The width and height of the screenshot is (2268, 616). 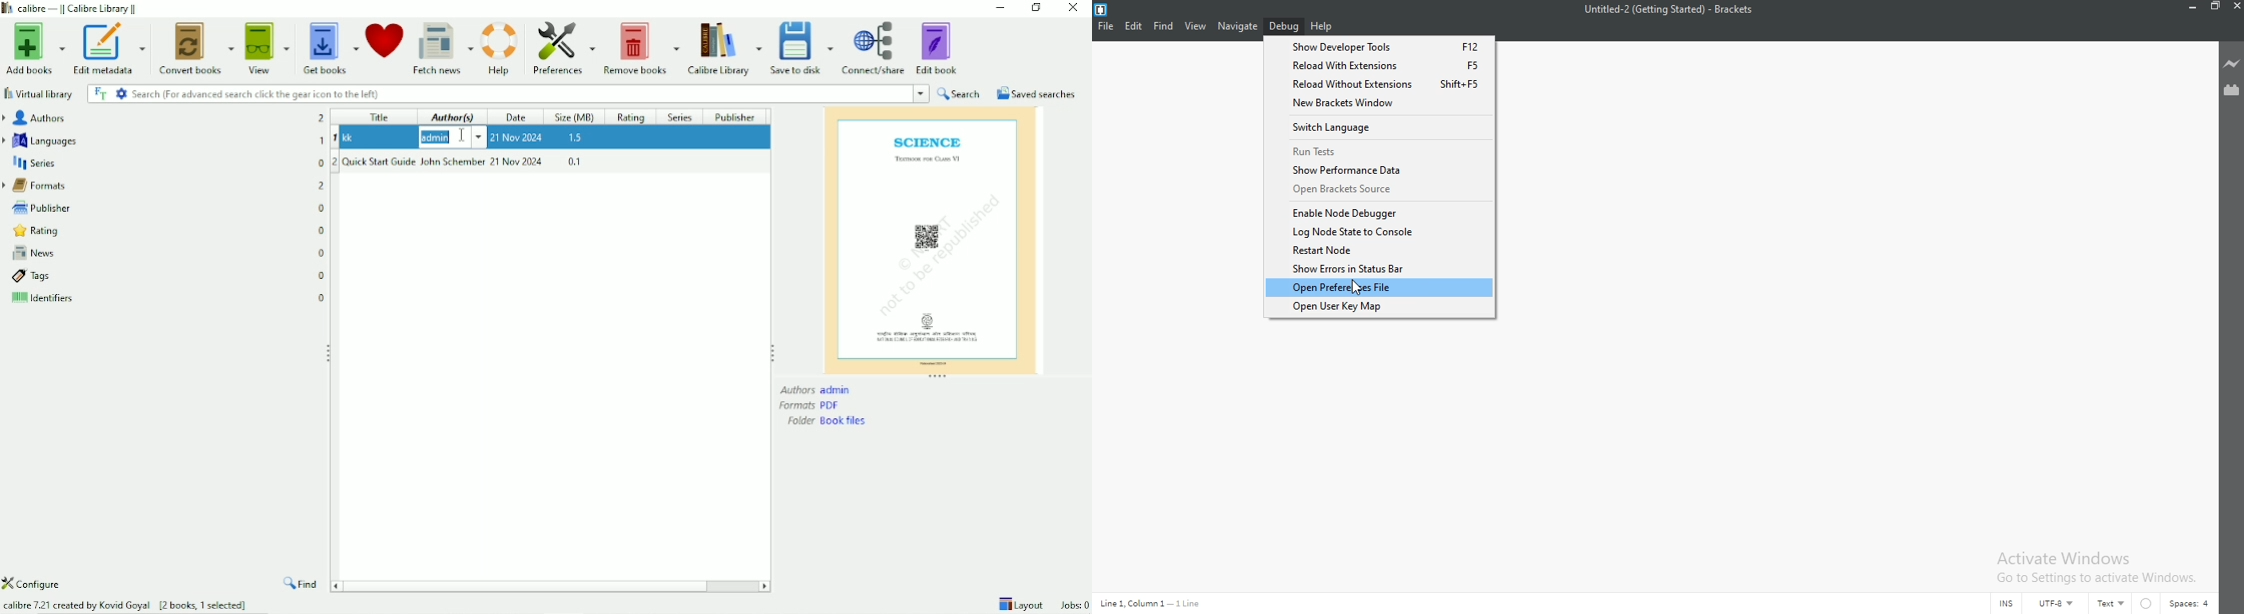 I want to click on file, so click(x=1105, y=26).